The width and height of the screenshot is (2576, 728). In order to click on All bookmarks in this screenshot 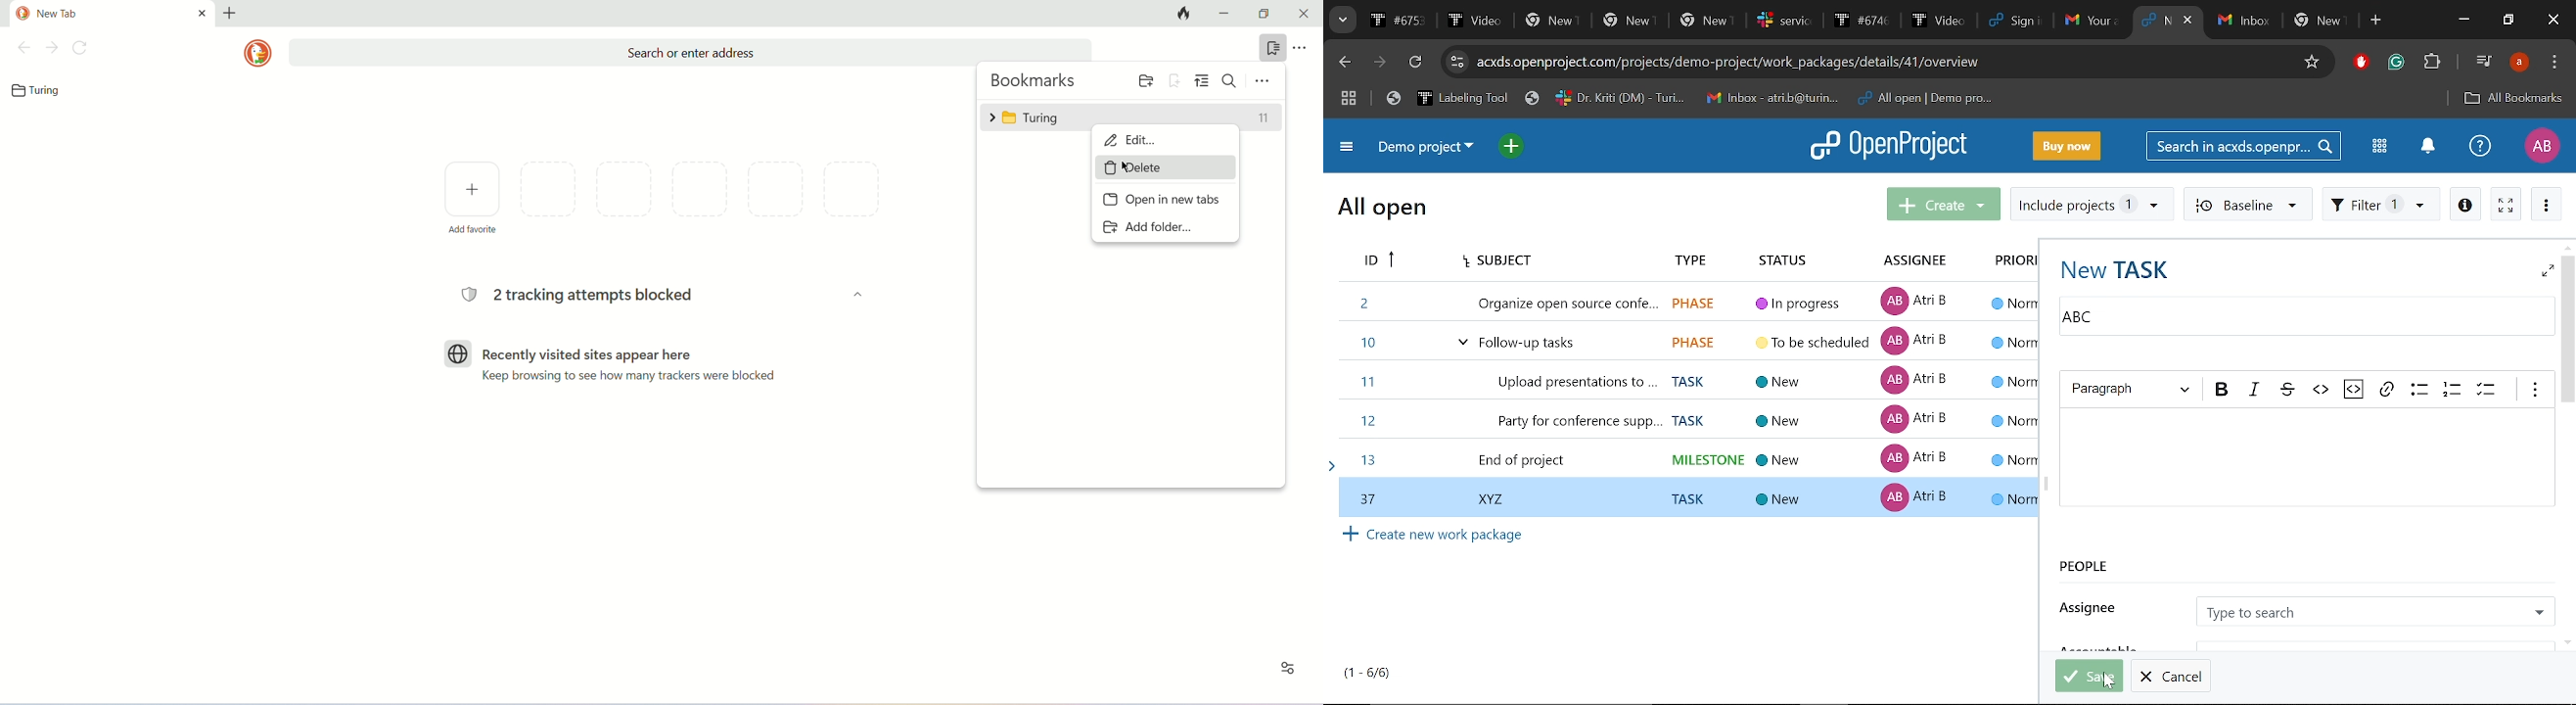, I will do `click(2513, 100)`.